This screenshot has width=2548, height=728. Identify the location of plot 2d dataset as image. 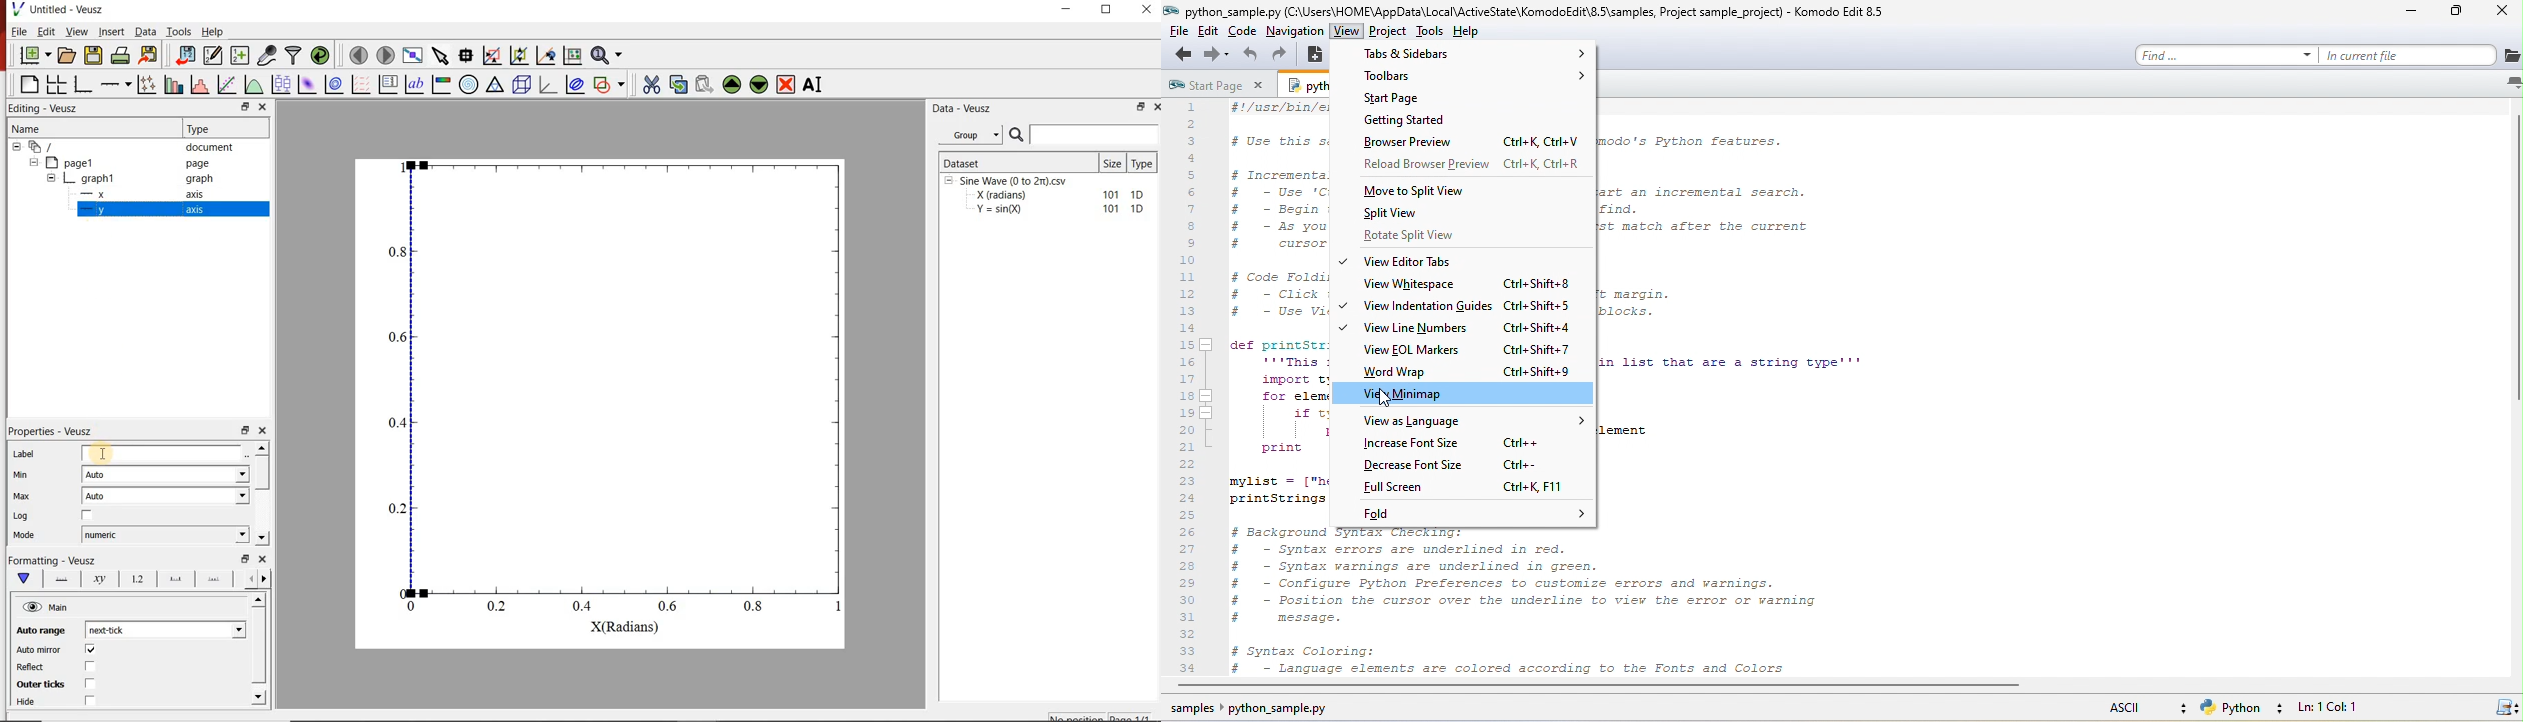
(308, 84).